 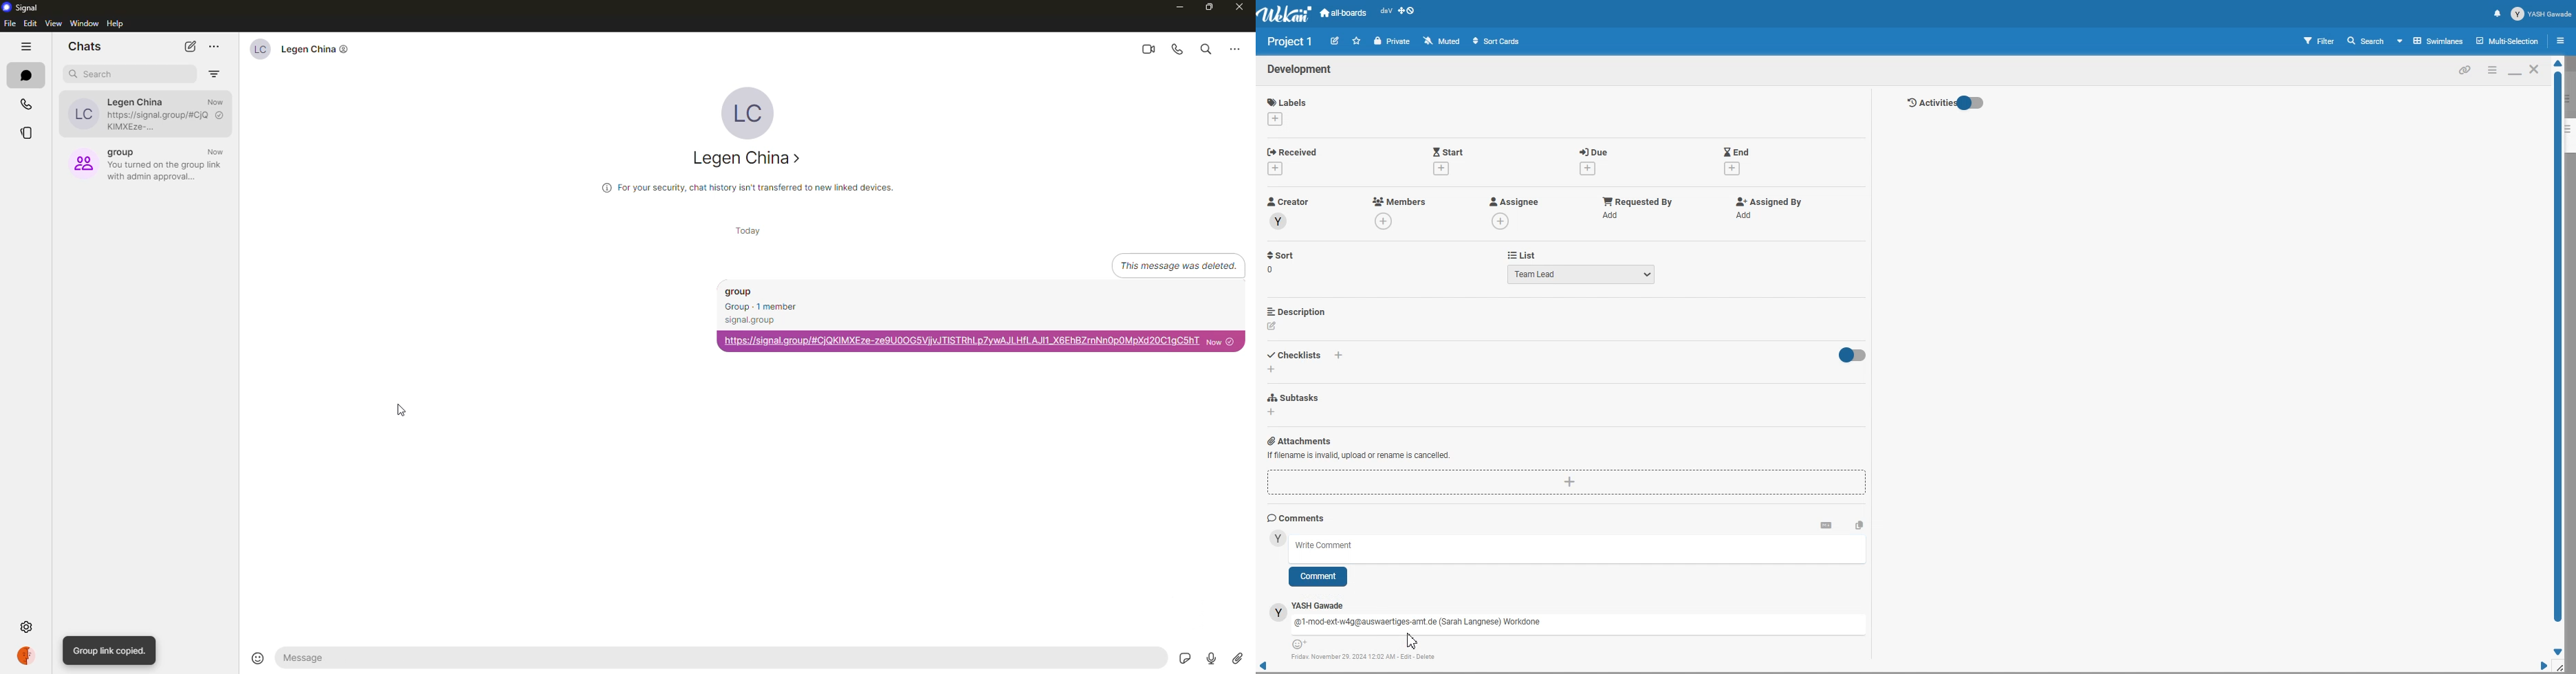 I want to click on Comments, so click(x=1296, y=518).